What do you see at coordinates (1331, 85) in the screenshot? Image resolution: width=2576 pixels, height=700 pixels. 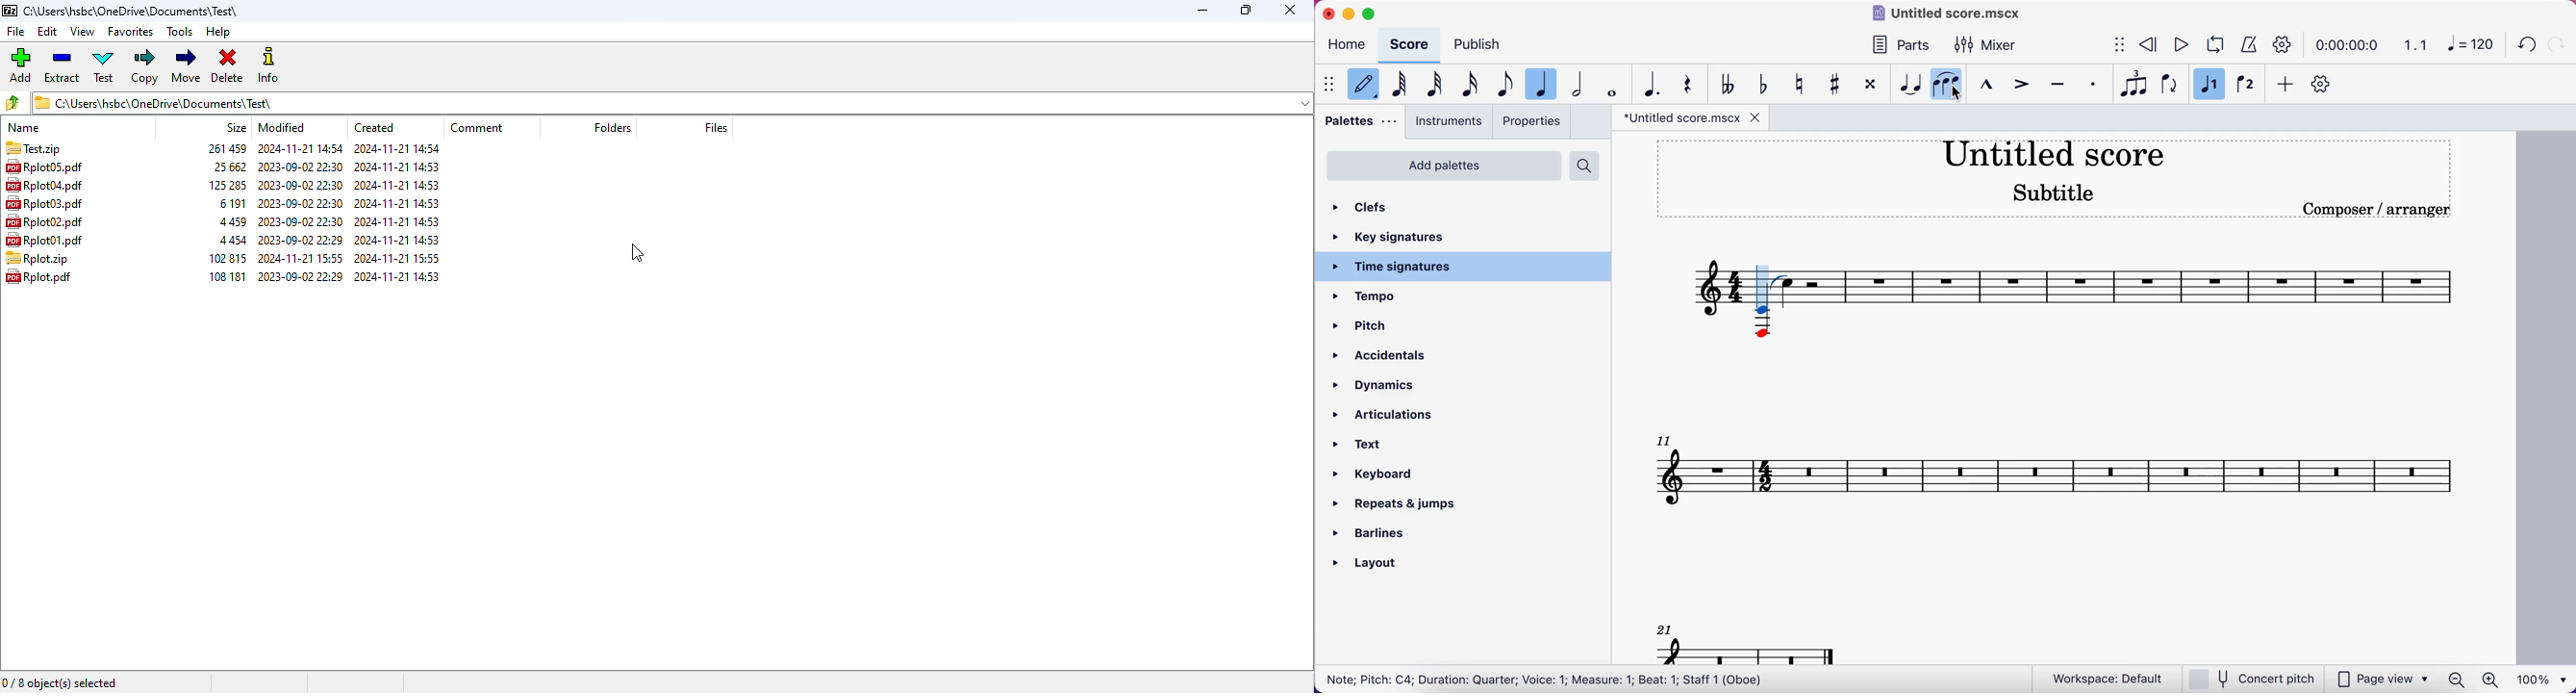 I see `show/hide bar options` at bounding box center [1331, 85].